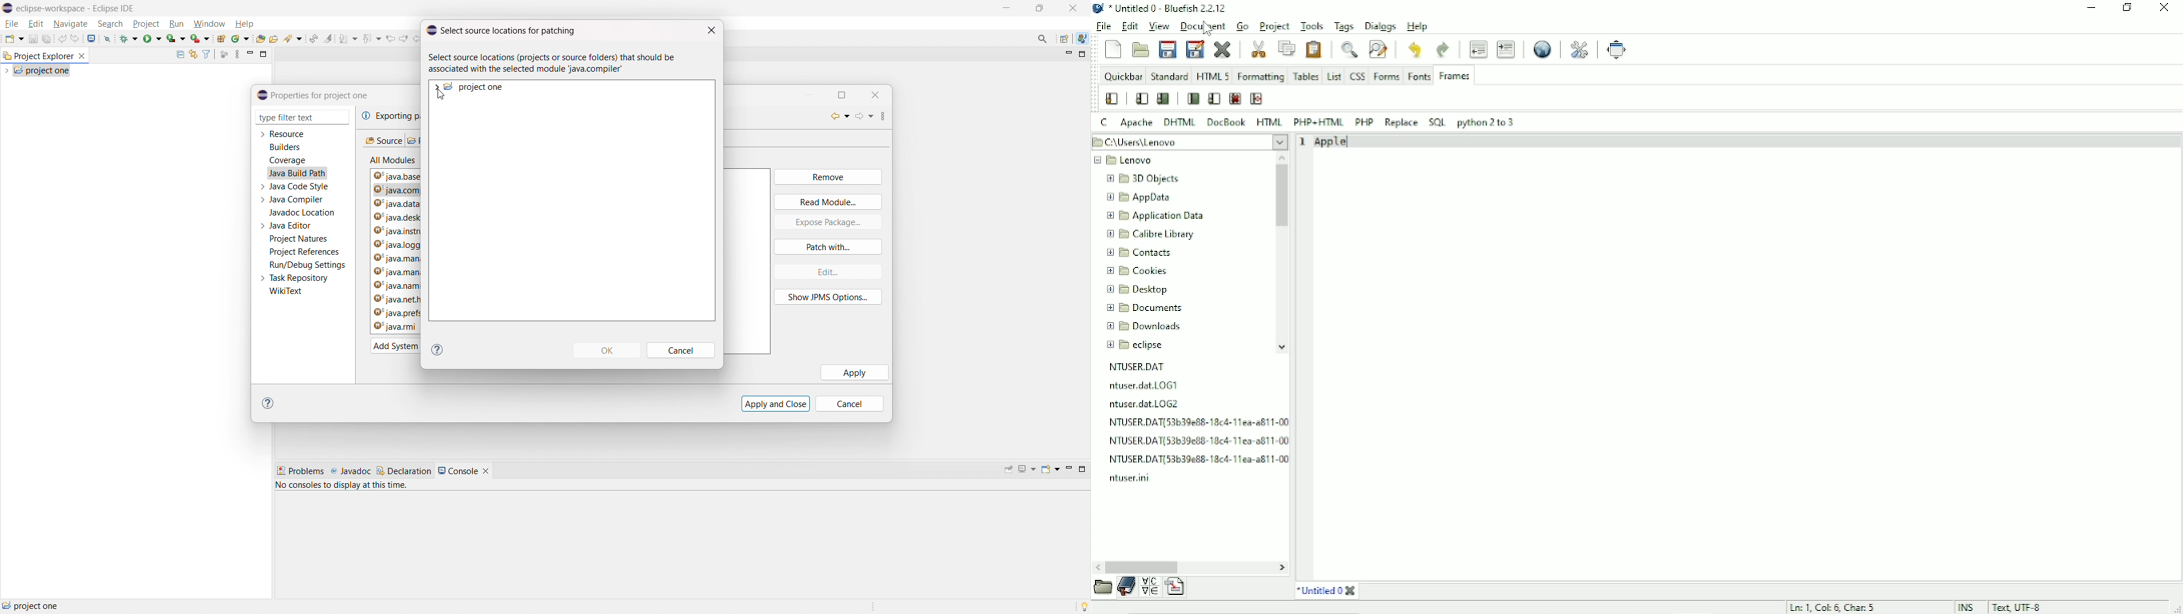 The width and height of the screenshot is (2184, 616). What do you see at coordinates (285, 147) in the screenshot?
I see `builders` at bounding box center [285, 147].